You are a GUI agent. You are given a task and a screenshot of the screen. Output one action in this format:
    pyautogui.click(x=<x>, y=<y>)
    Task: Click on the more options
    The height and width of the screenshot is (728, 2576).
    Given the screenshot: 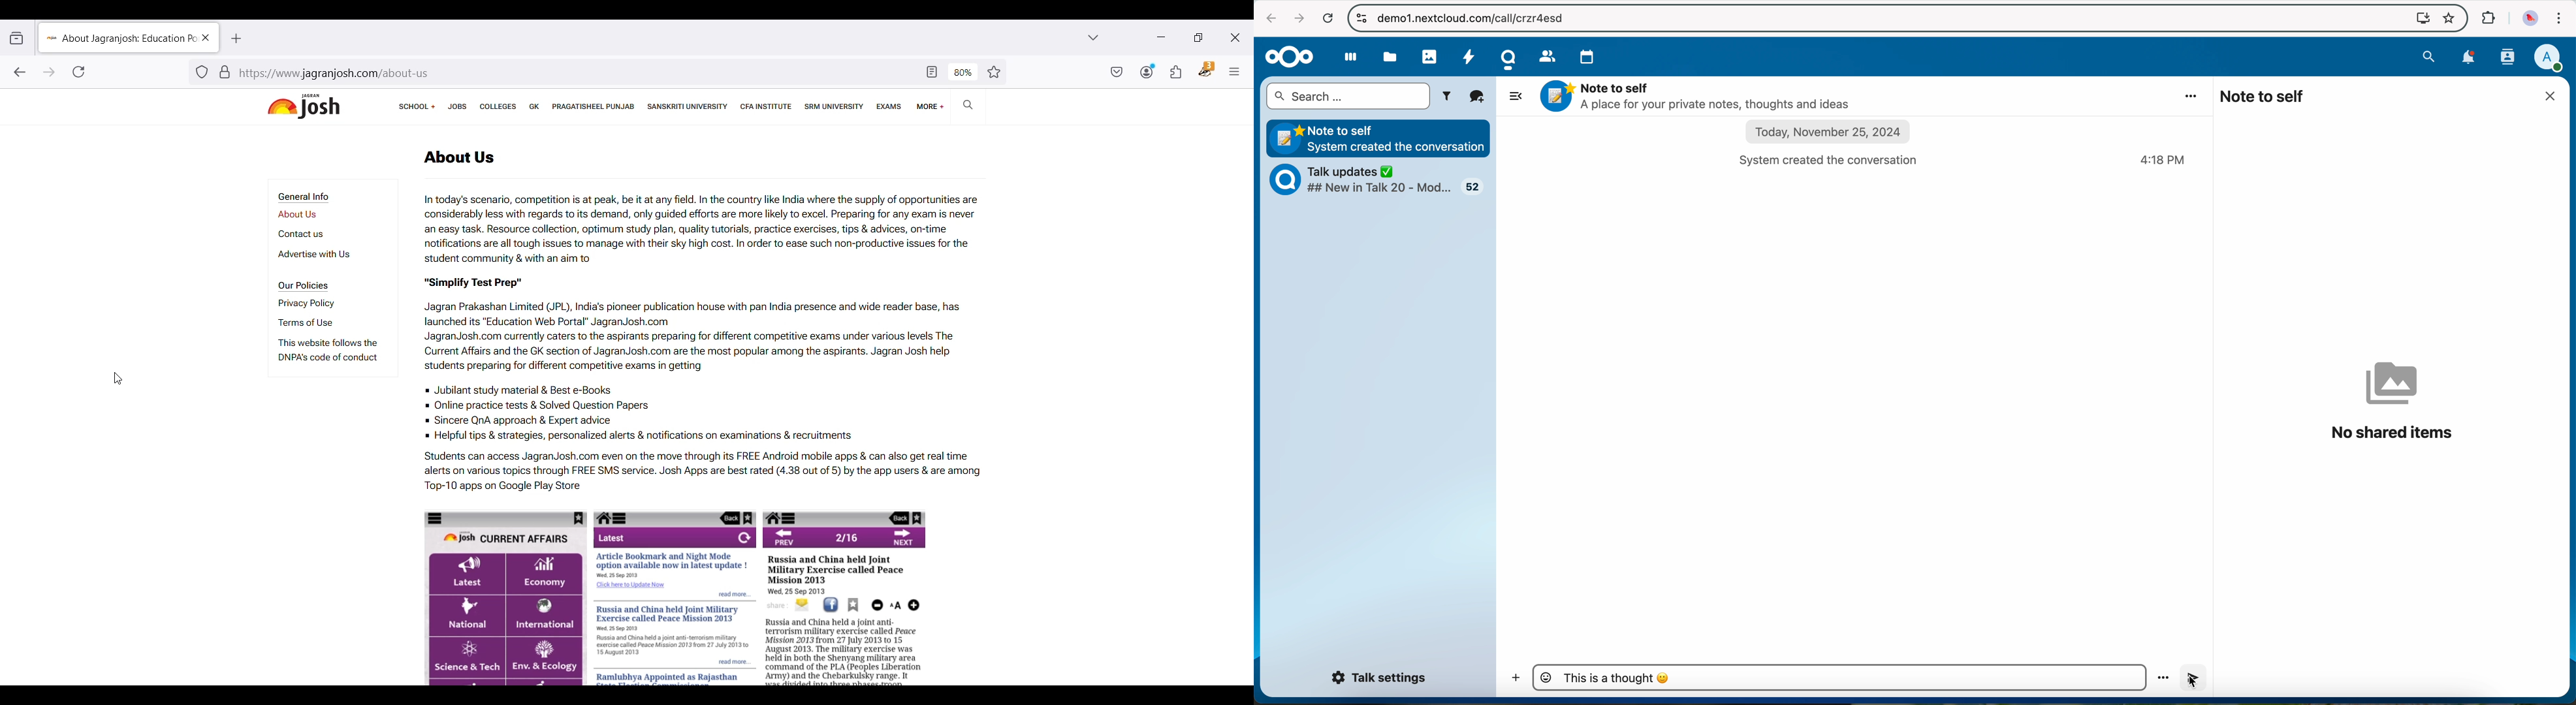 What is the action you would take?
    pyautogui.click(x=2164, y=678)
    